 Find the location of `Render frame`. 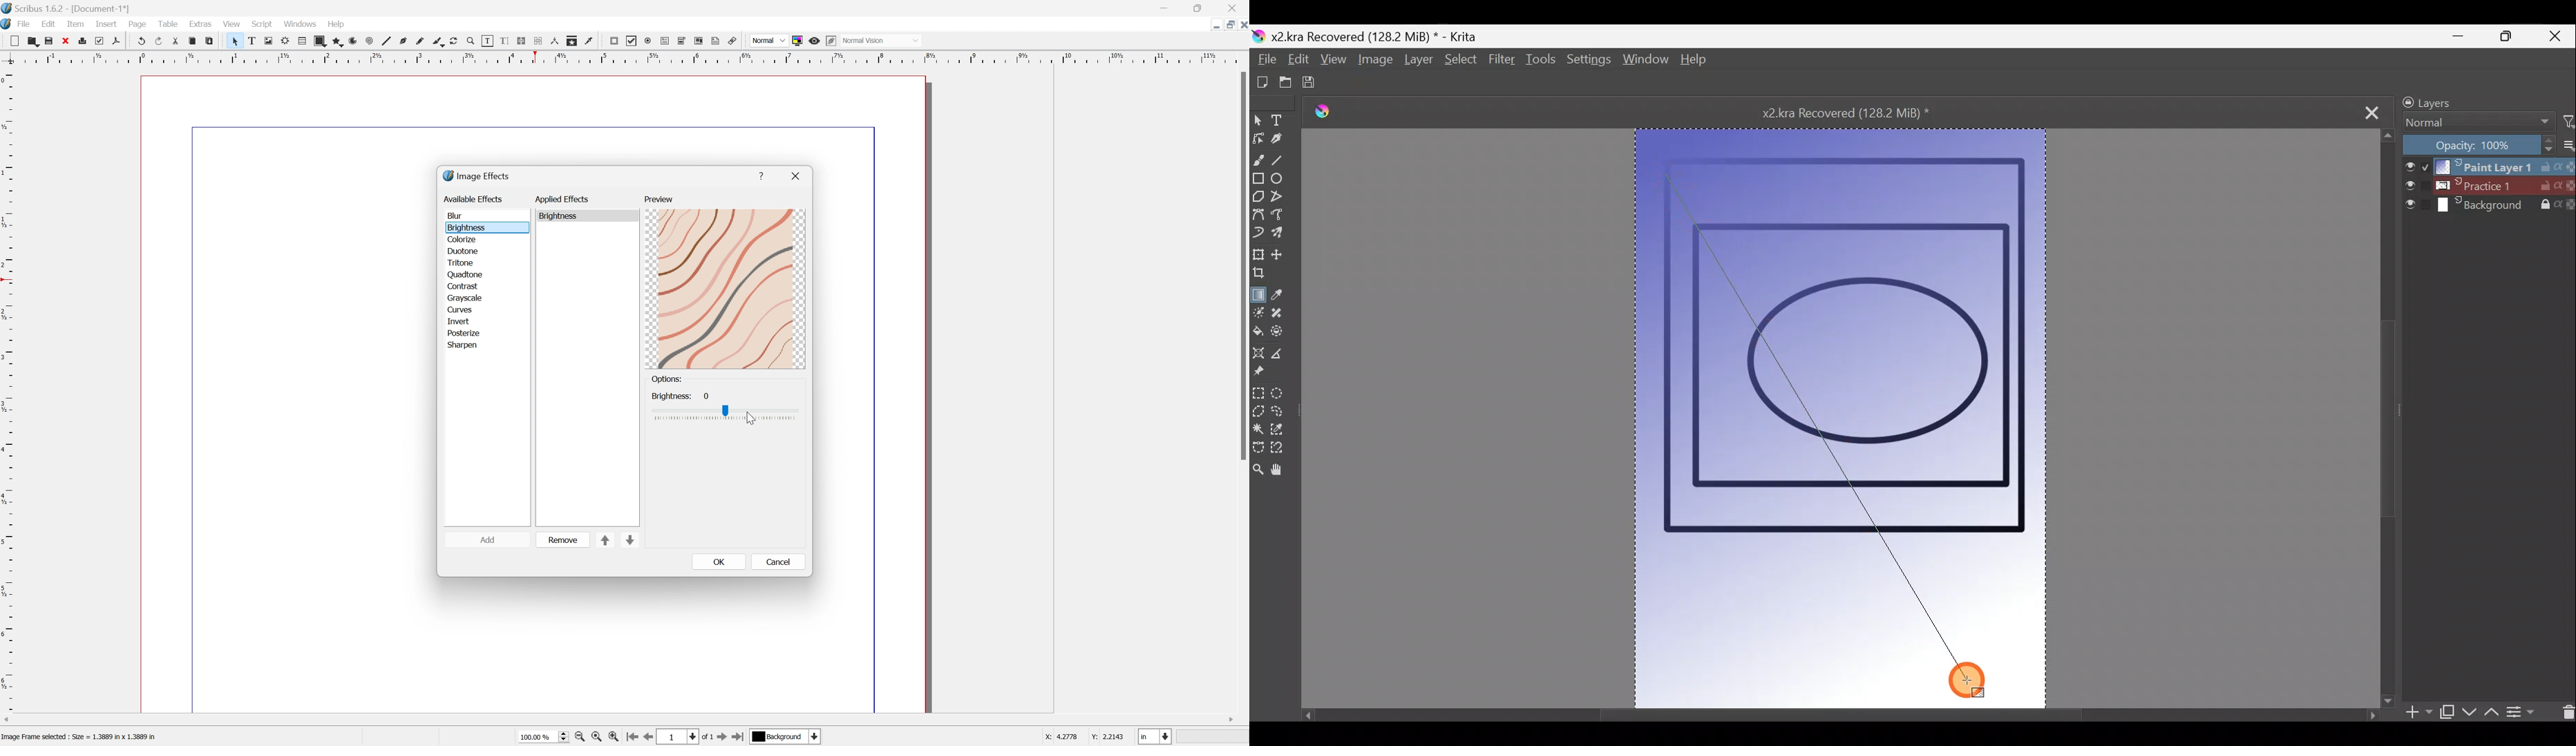

Render frame is located at coordinates (286, 41).